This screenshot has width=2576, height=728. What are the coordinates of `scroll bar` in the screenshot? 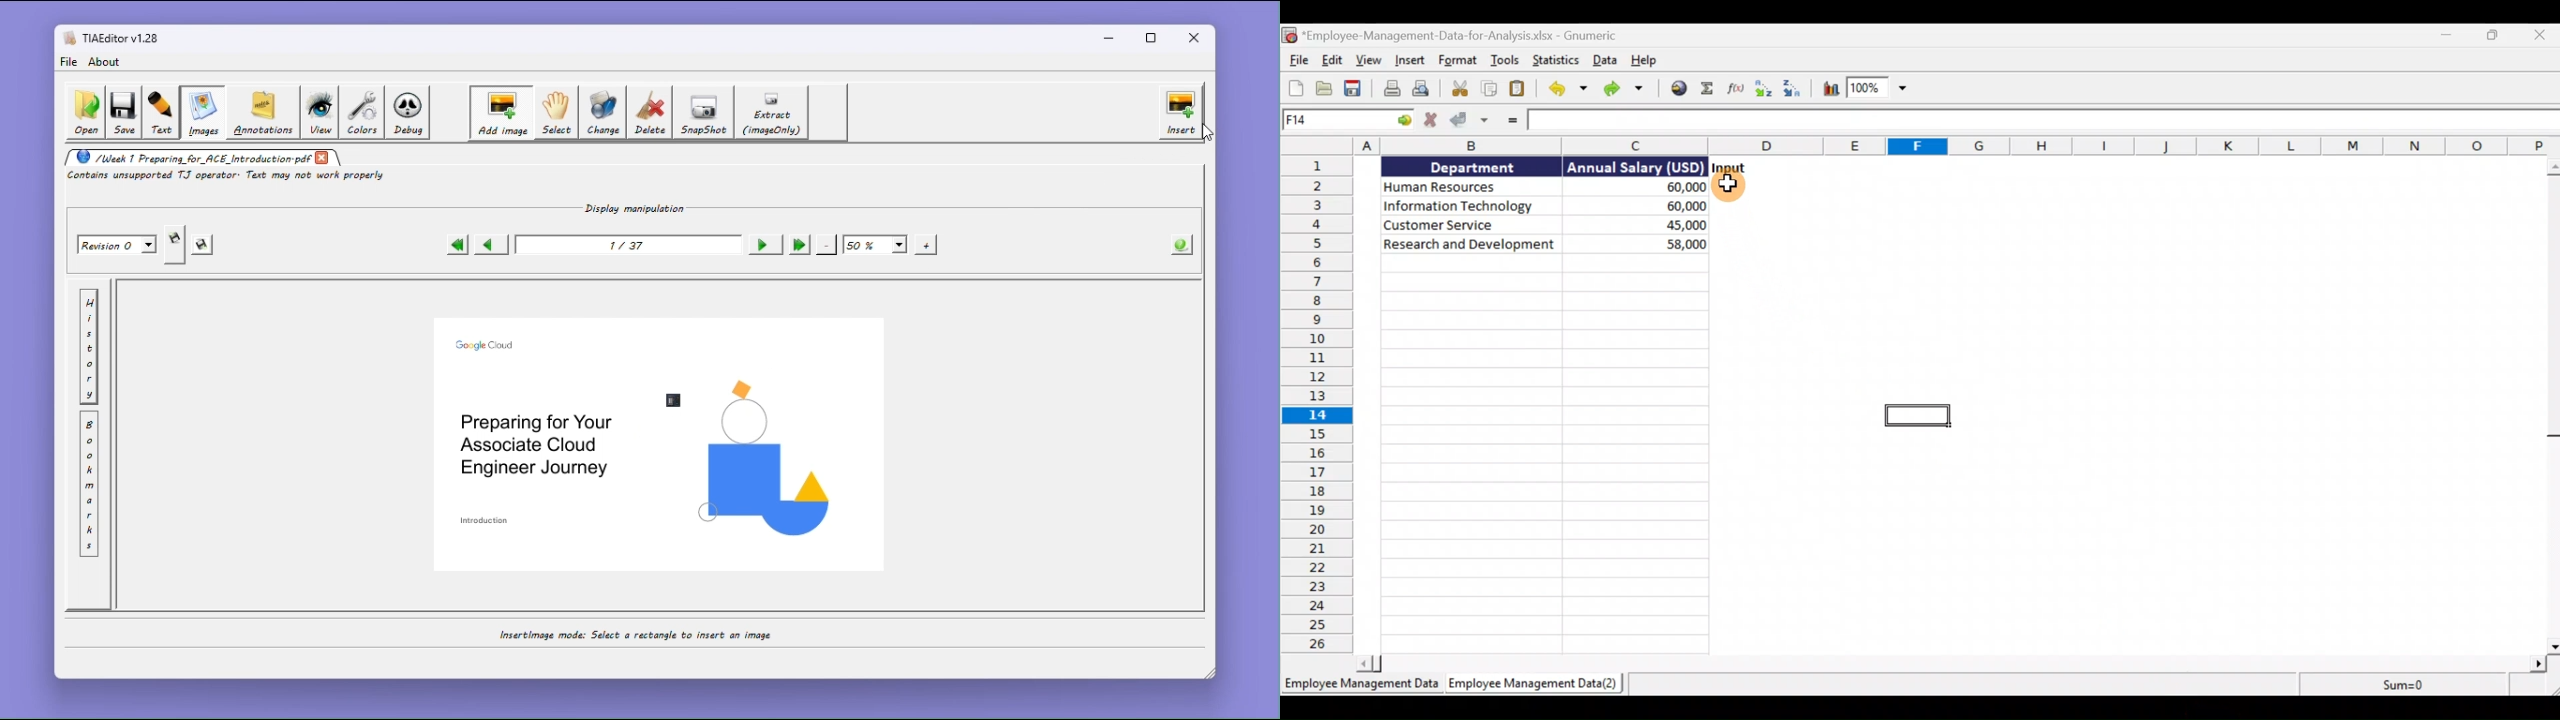 It's located at (2551, 405).